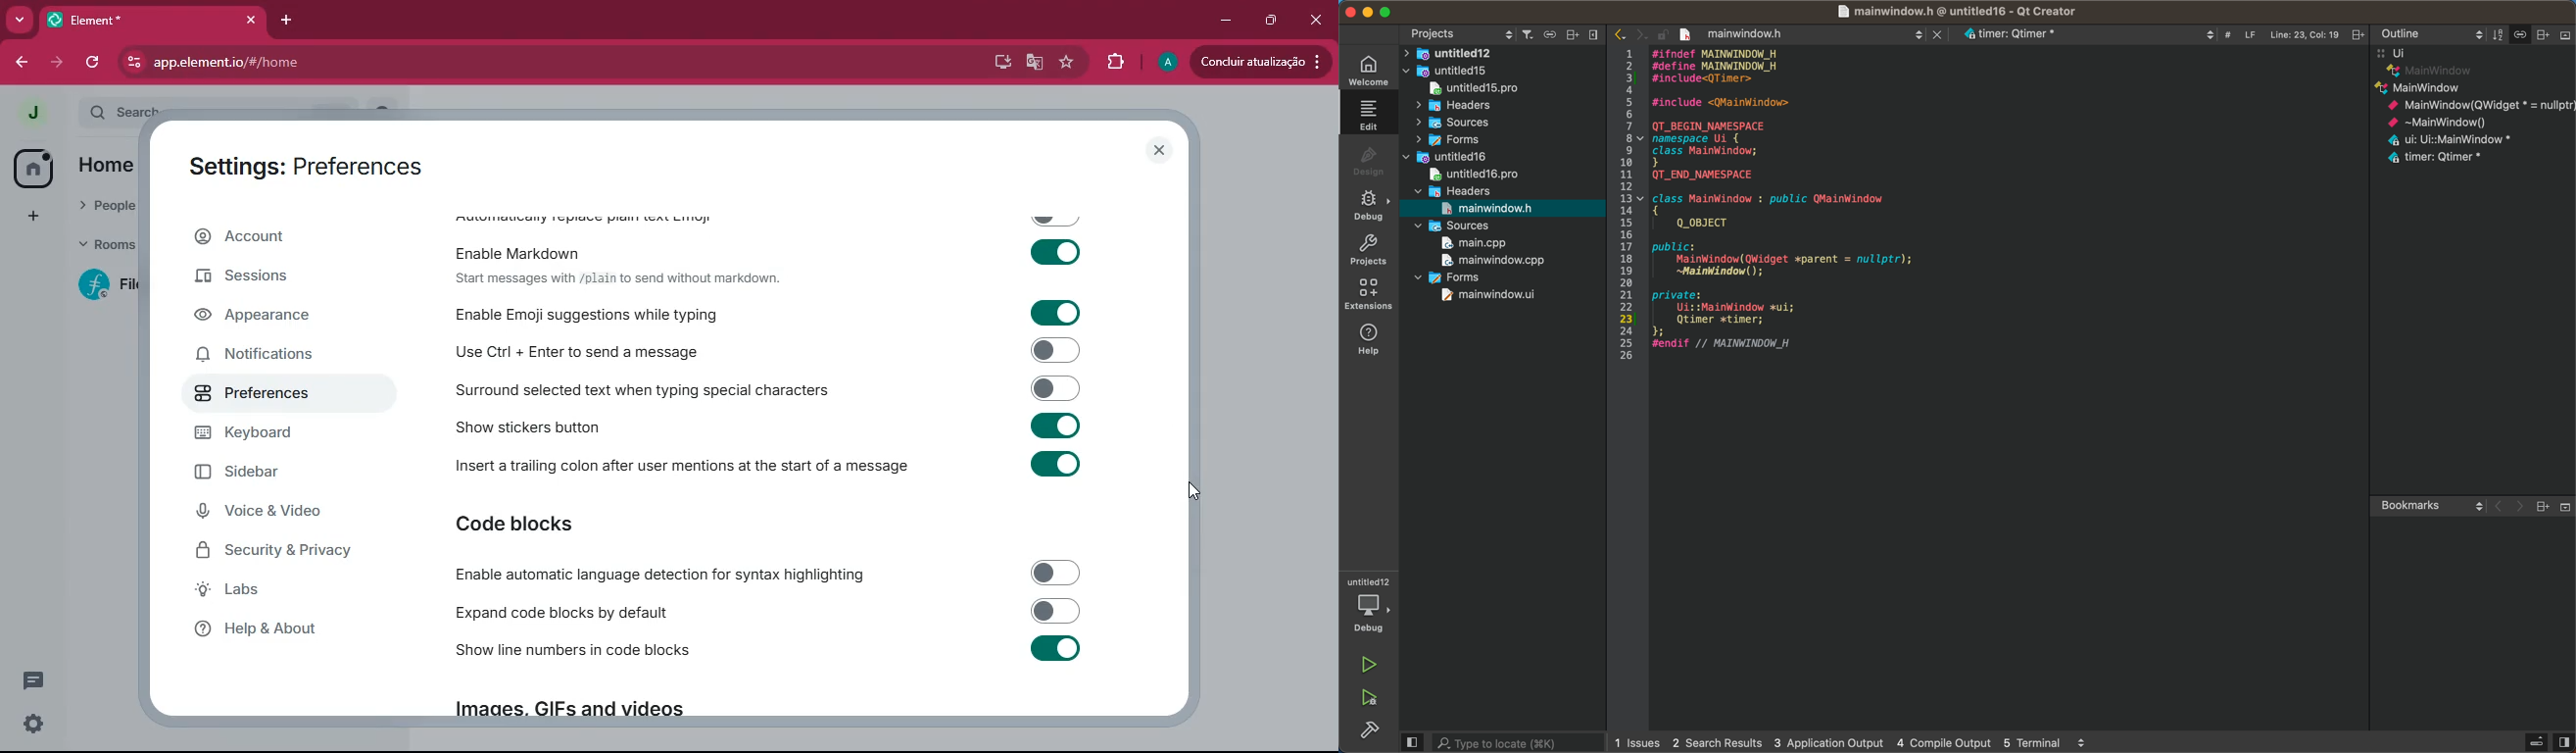 The height and width of the screenshot is (756, 2576). What do you see at coordinates (107, 242) in the screenshot?
I see `rooms` at bounding box center [107, 242].